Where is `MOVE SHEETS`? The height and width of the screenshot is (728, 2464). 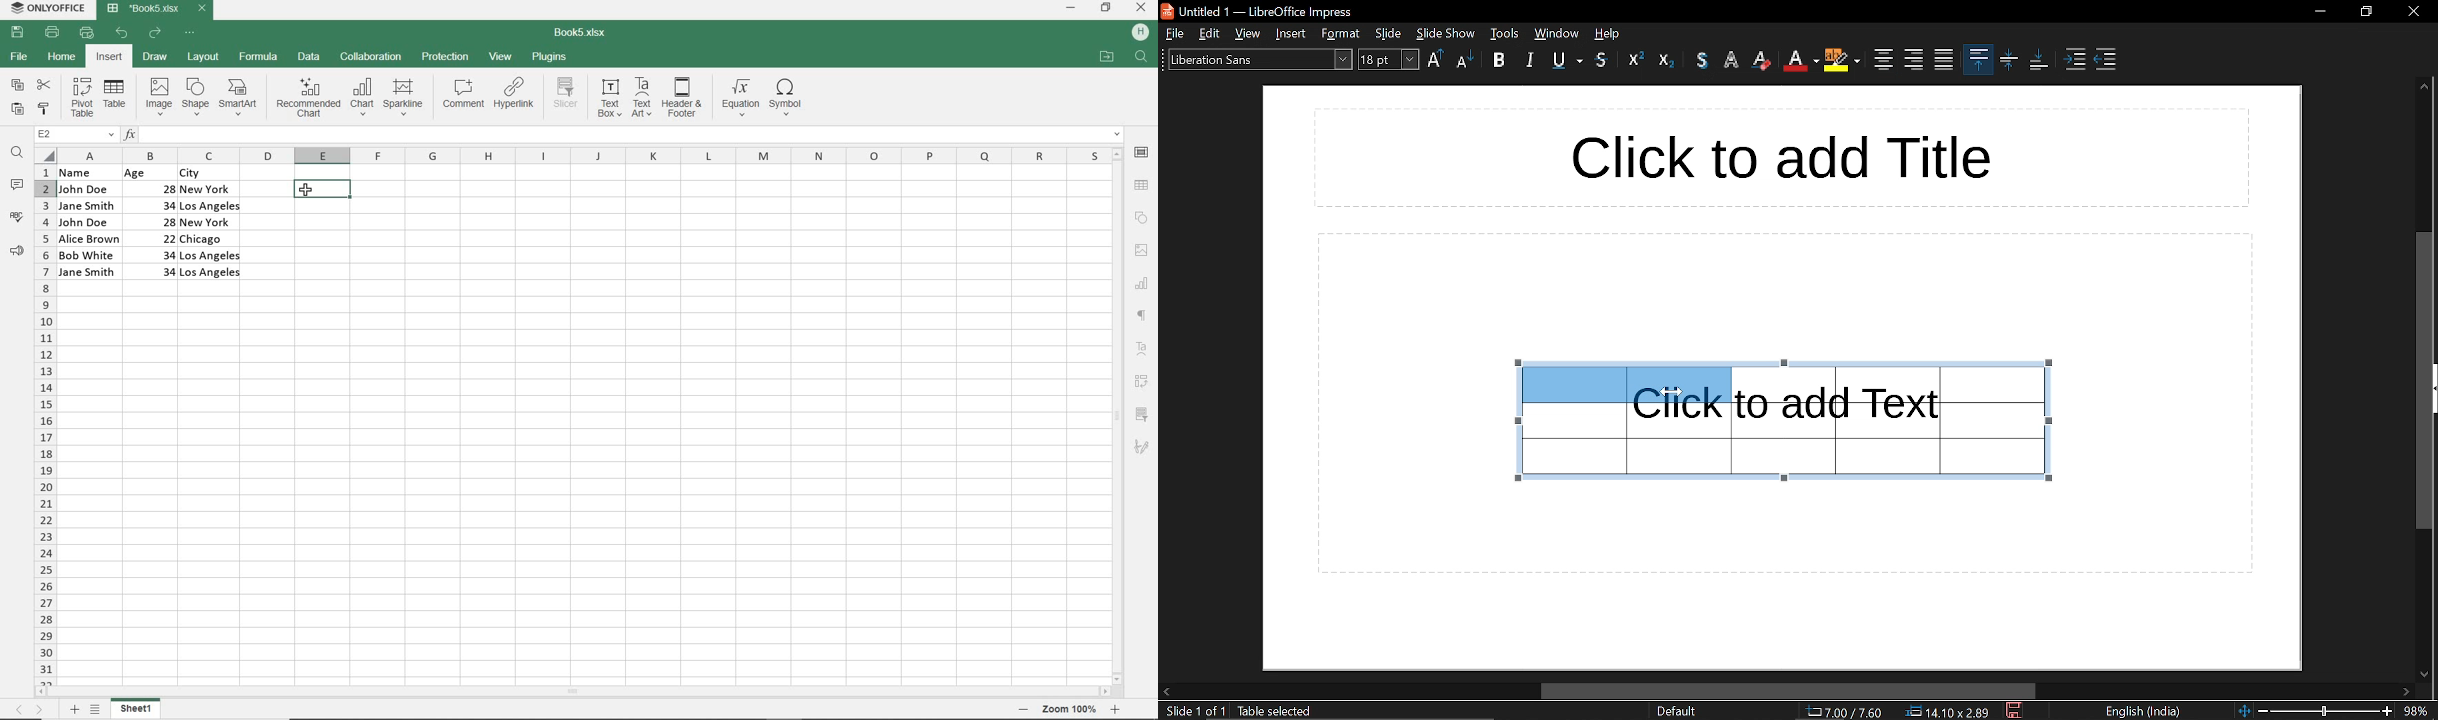
MOVE SHEETS is located at coordinates (31, 709).